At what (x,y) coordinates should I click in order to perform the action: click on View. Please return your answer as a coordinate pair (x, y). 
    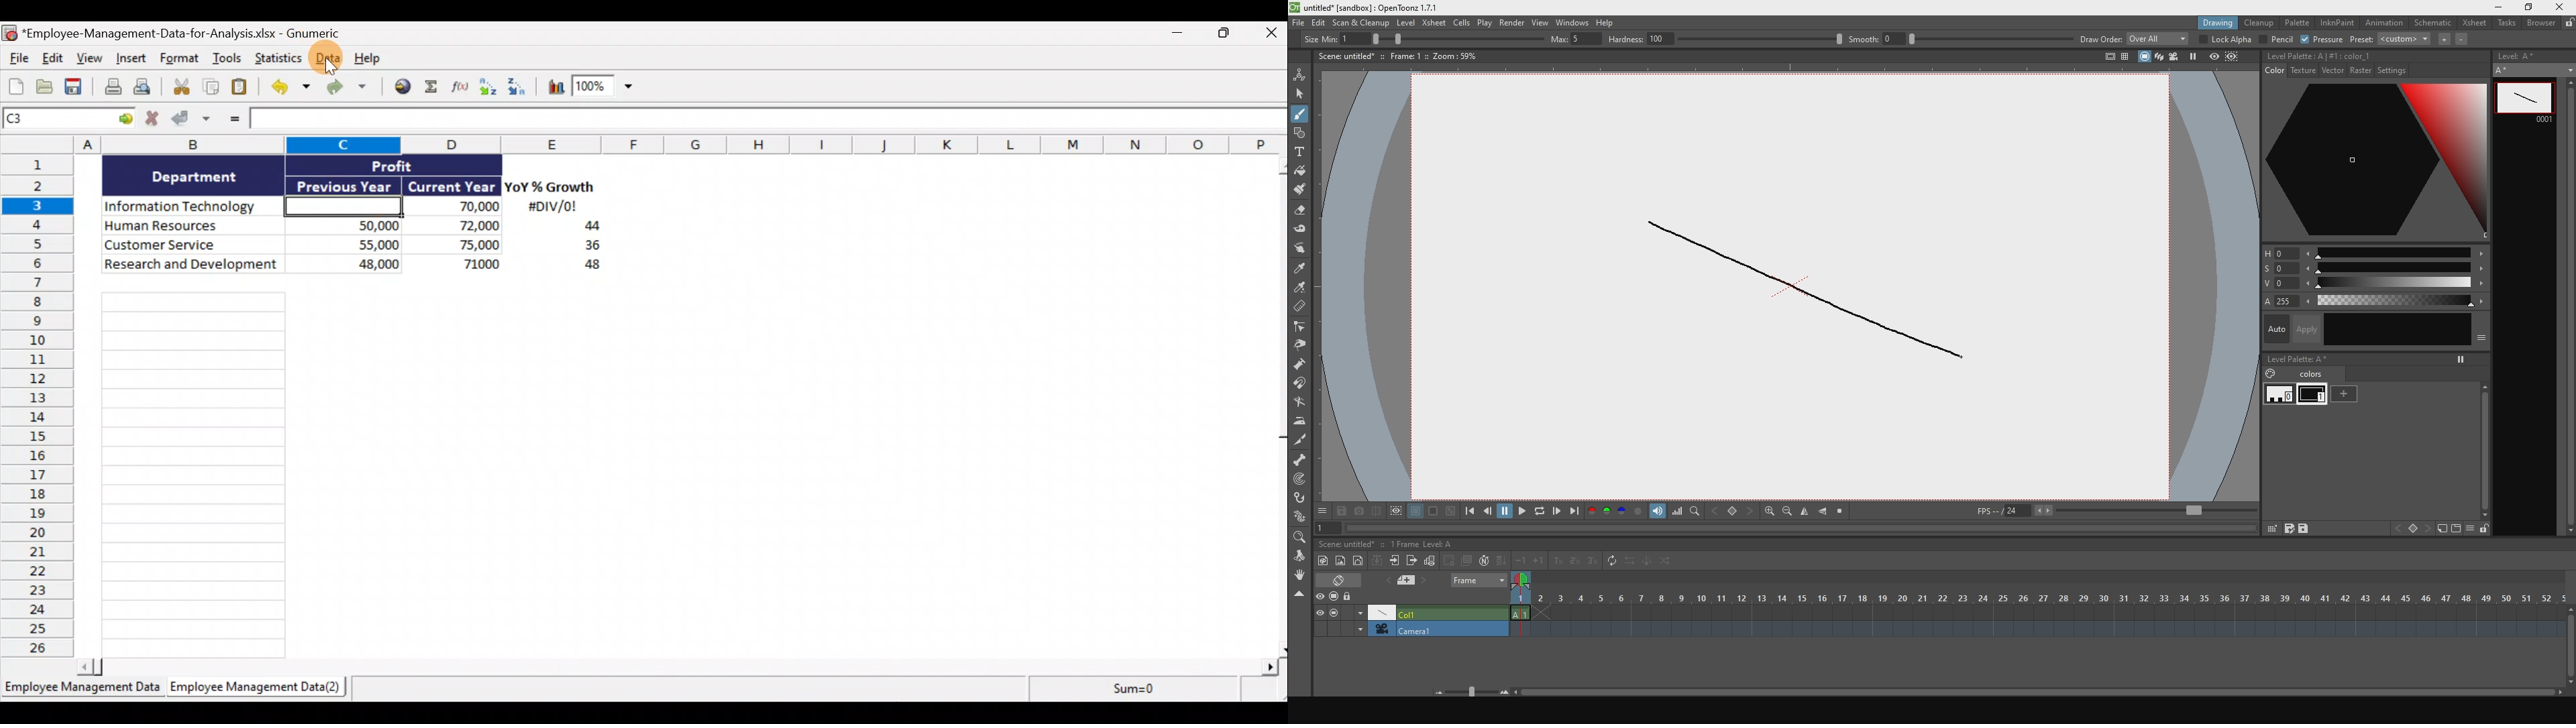
    Looking at the image, I should click on (91, 60).